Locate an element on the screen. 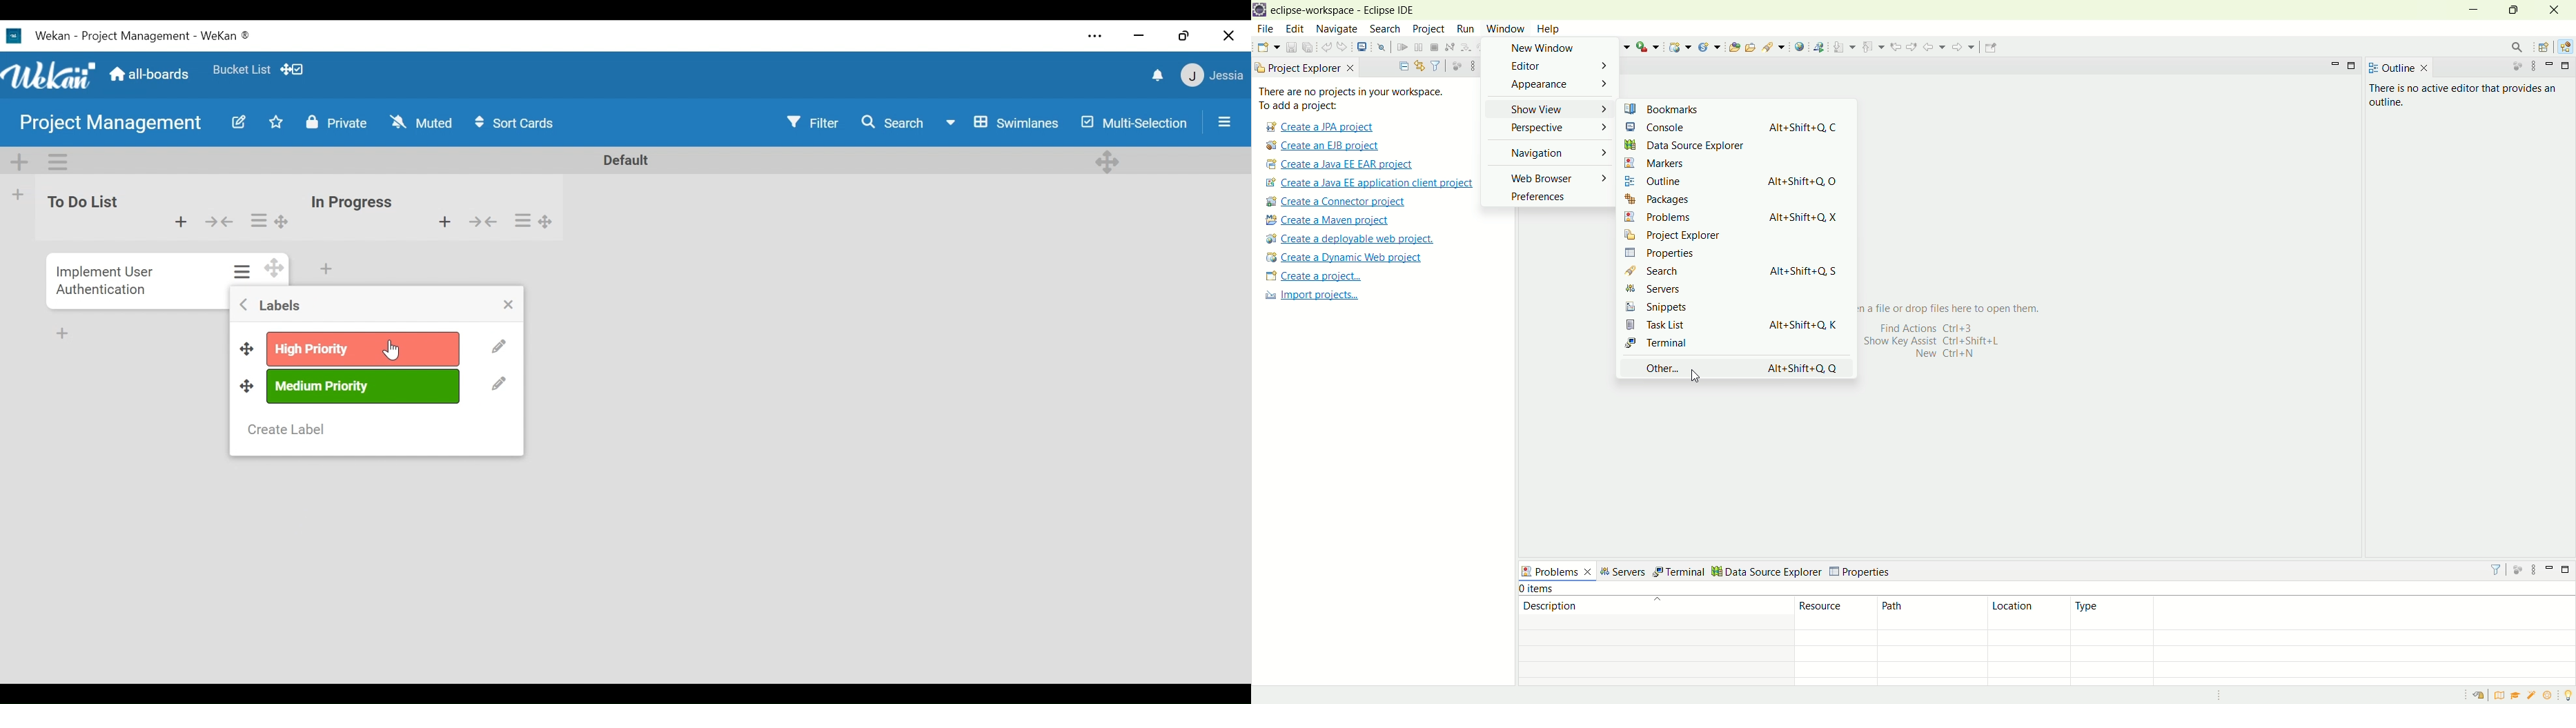  desktop drag handles is located at coordinates (1107, 162).